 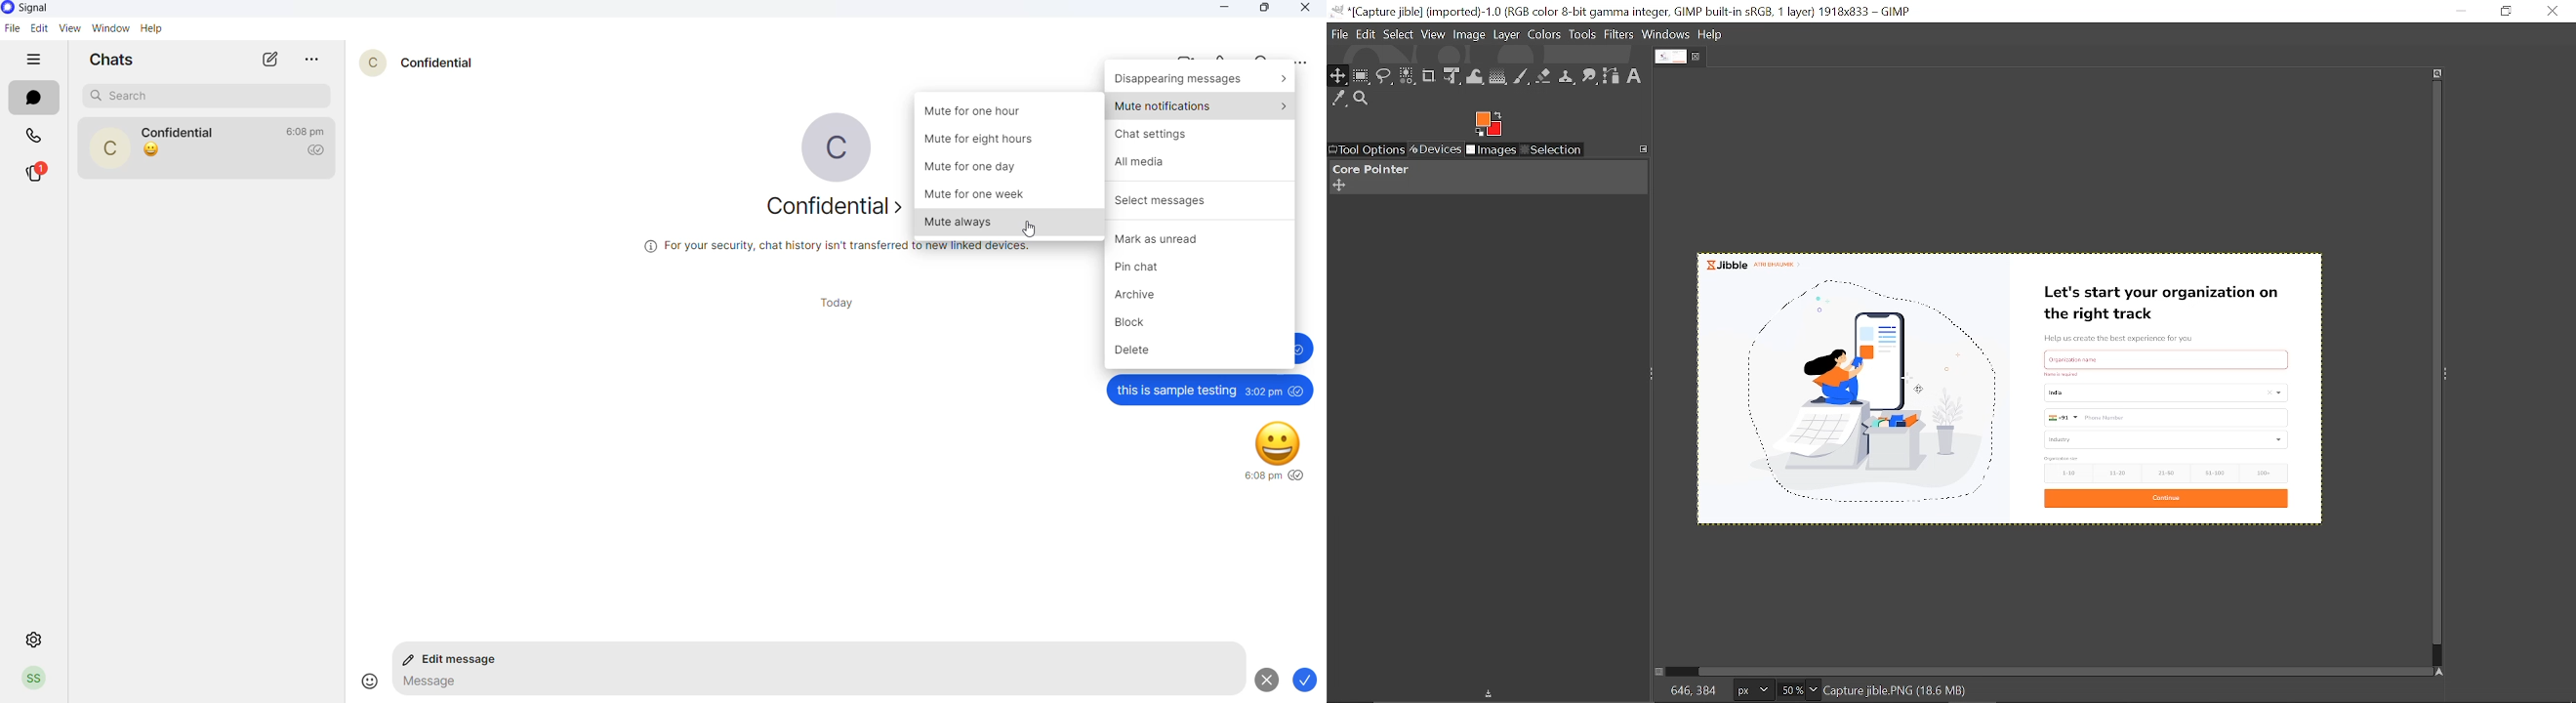 What do you see at coordinates (827, 149) in the screenshot?
I see `profile picture` at bounding box center [827, 149].